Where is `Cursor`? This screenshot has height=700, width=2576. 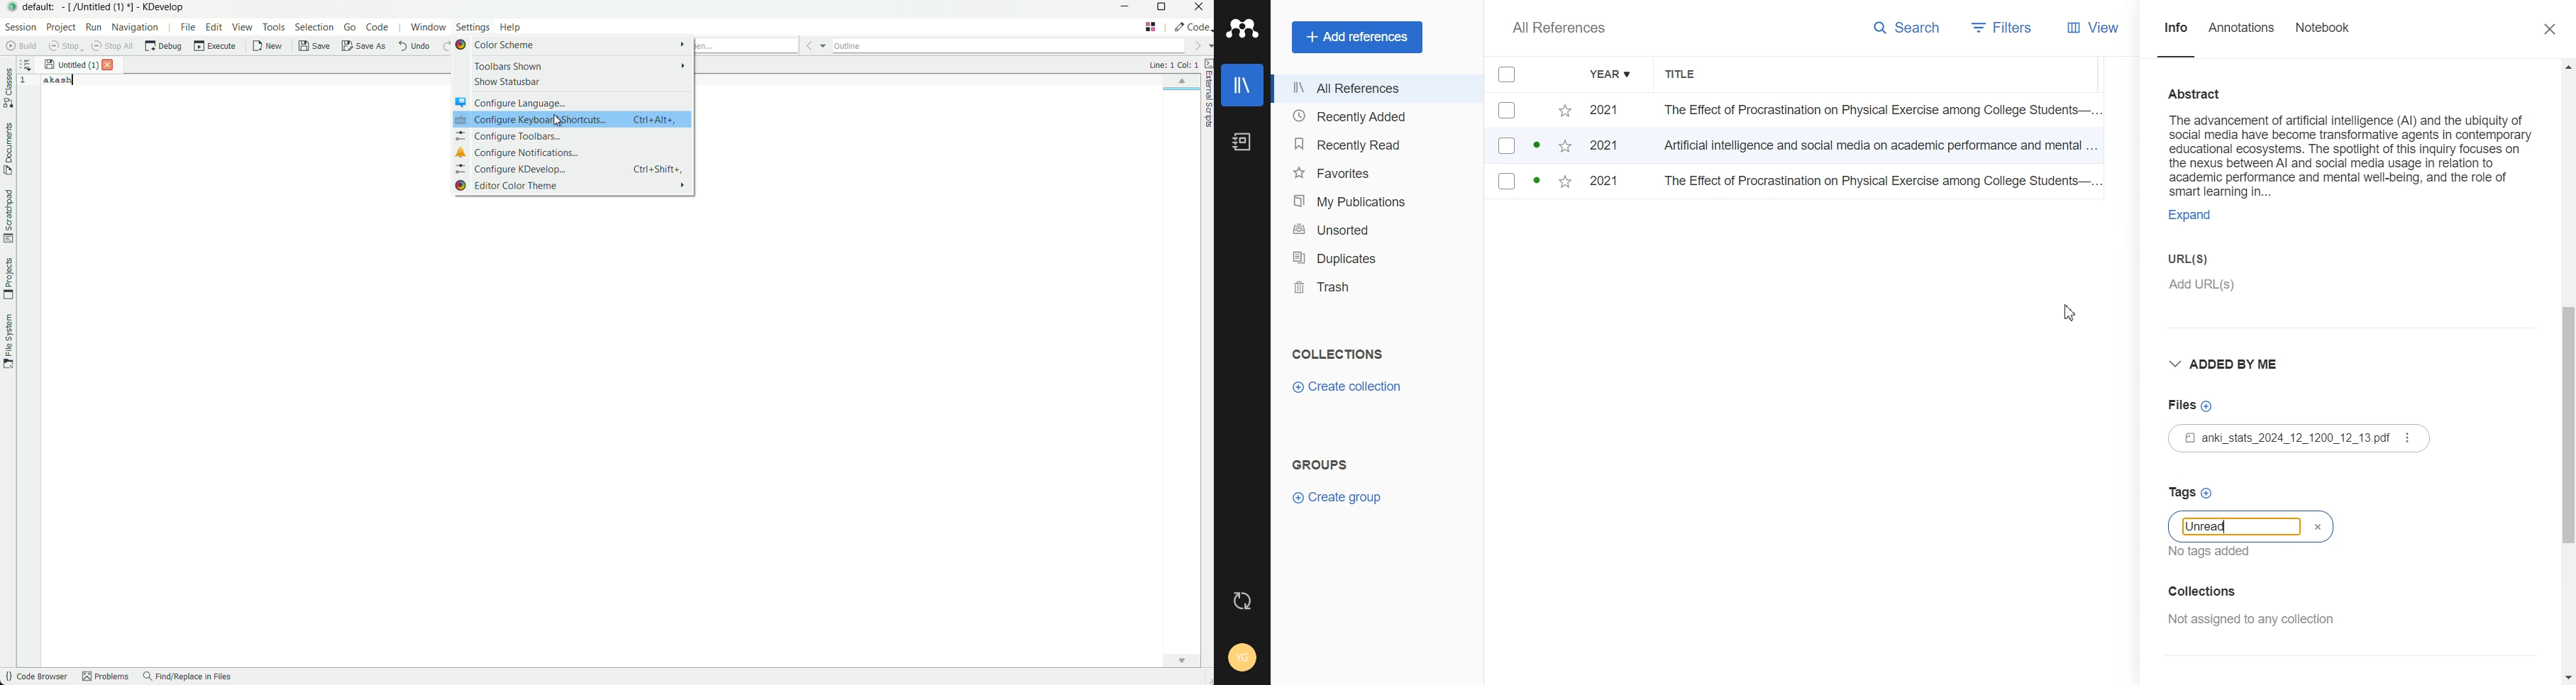
Cursor is located at coordinates (557, 121).